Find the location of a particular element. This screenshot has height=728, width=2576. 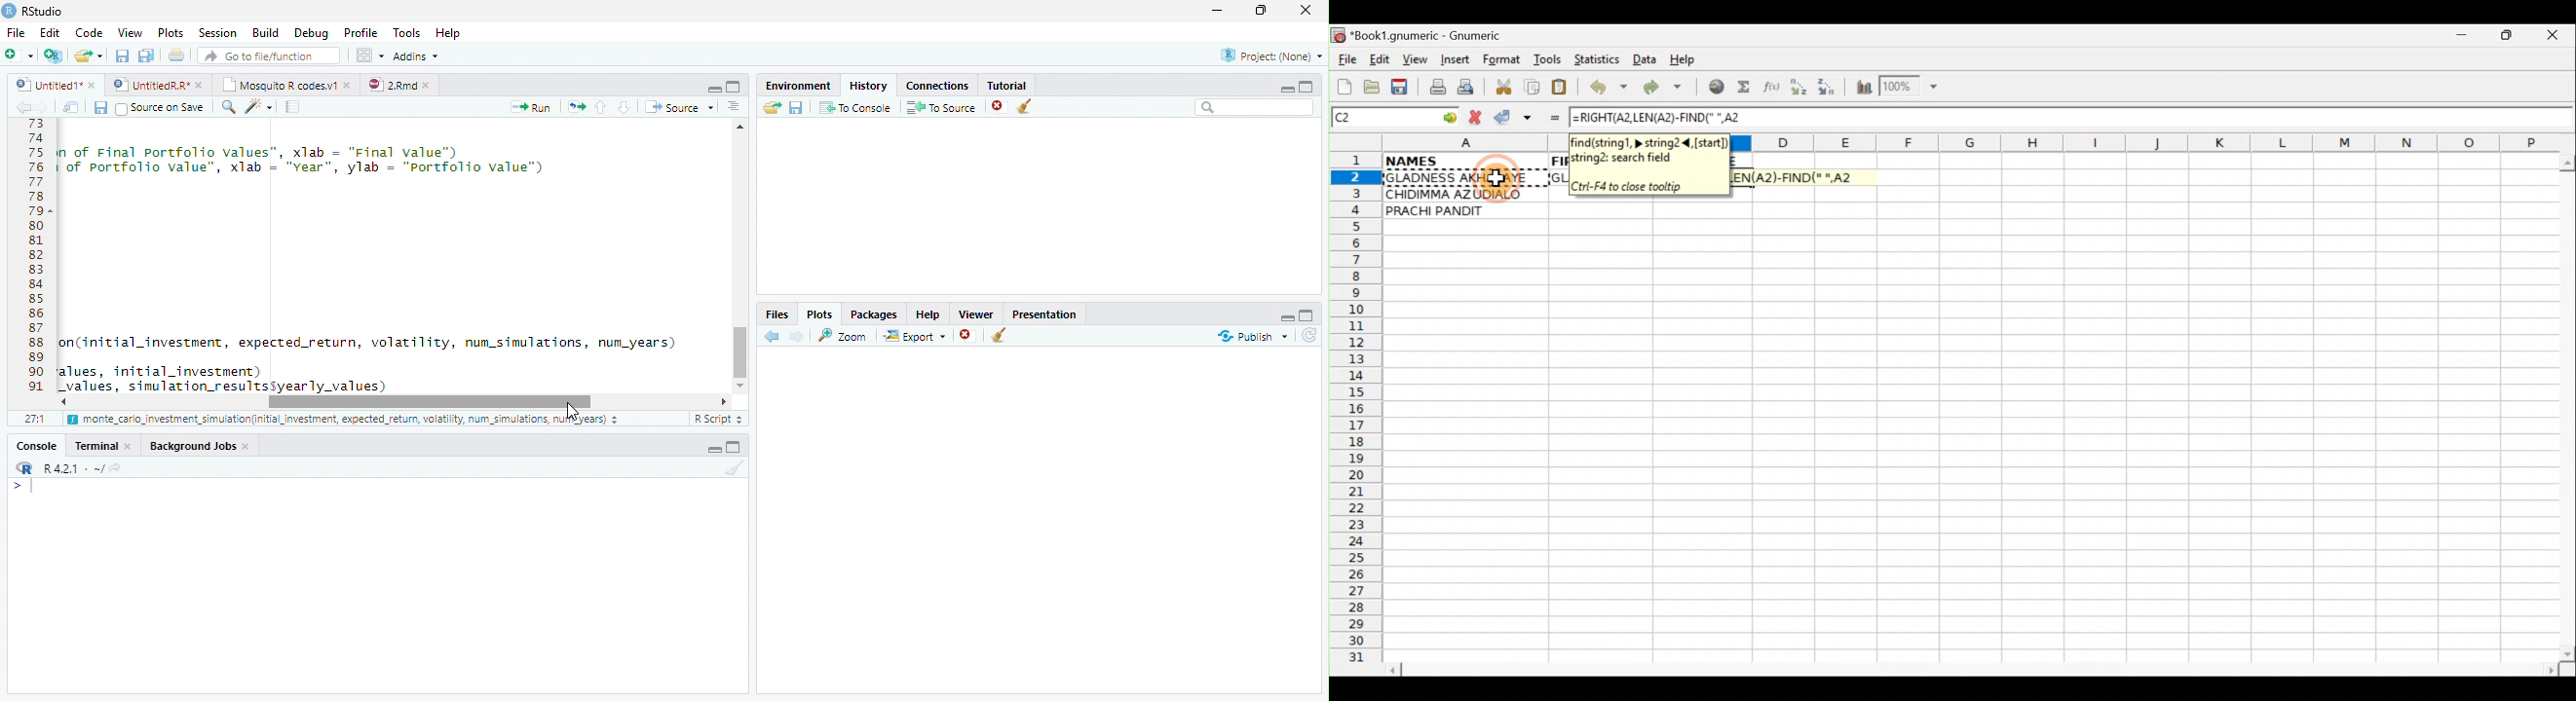

Create project is located at coordinates (53, 55).